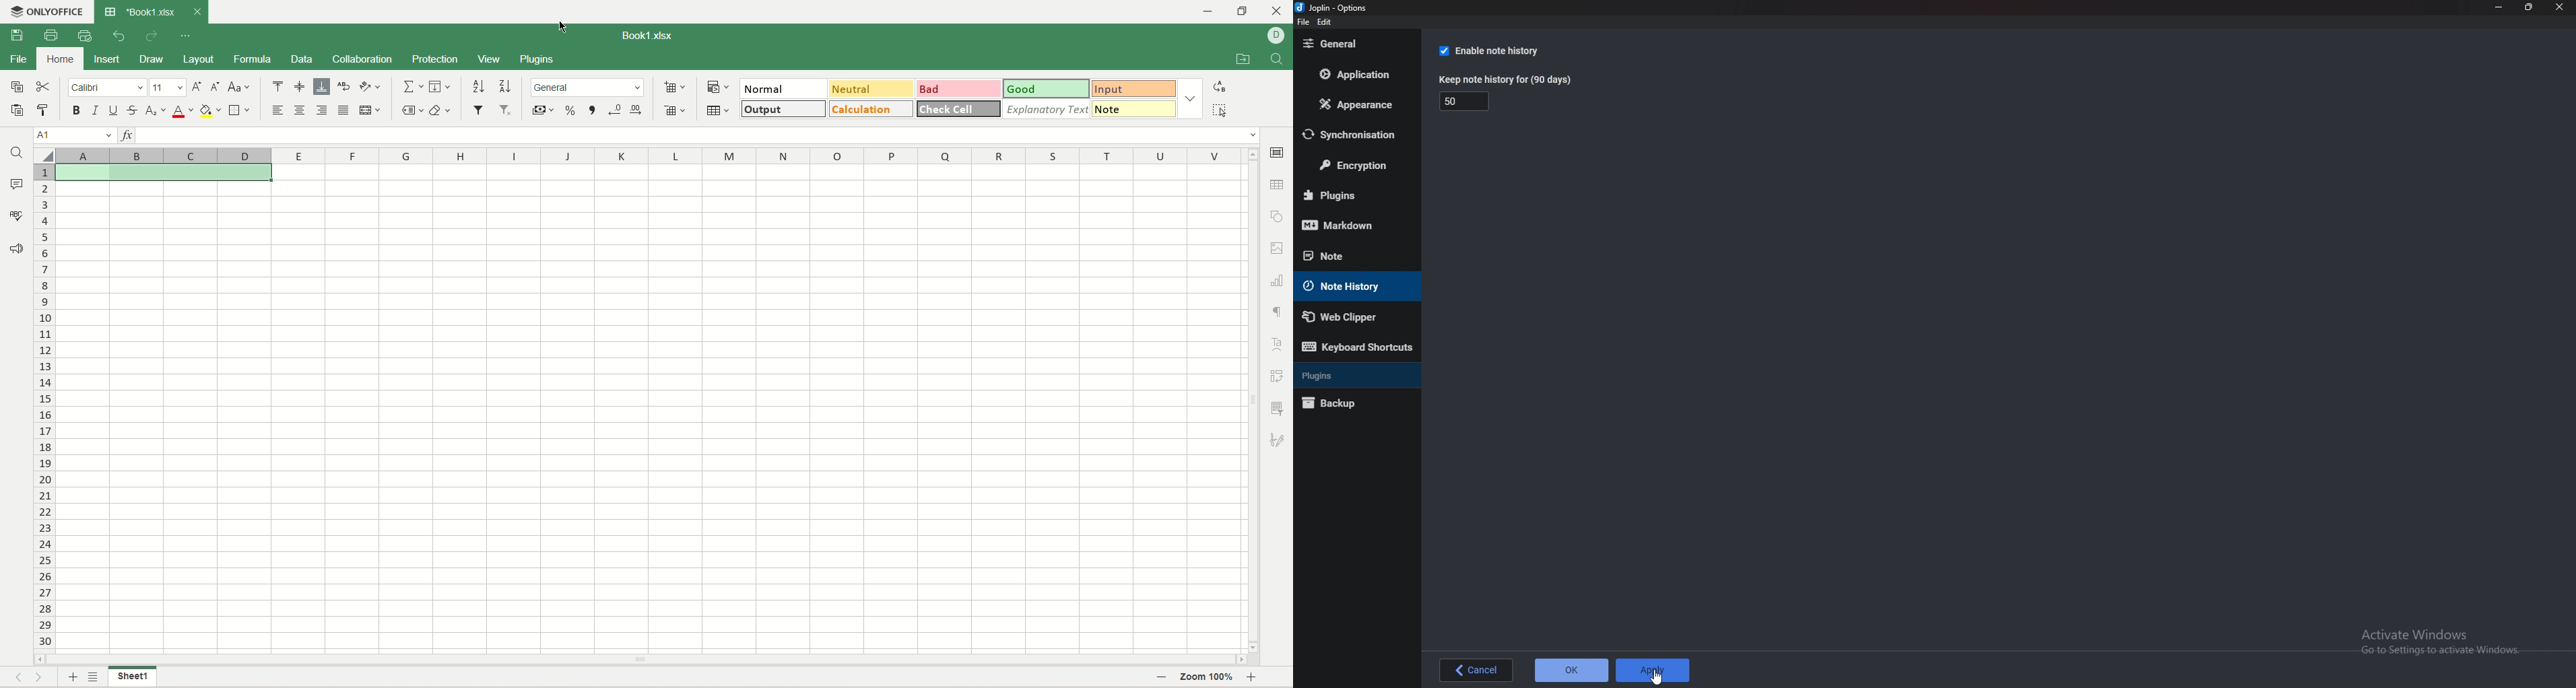 This screenshot has height=700, width=2576. What do you see at coordinates (47, 12) in the screenshot?
I see `onlyoffice` at bounding box center [47, 12].